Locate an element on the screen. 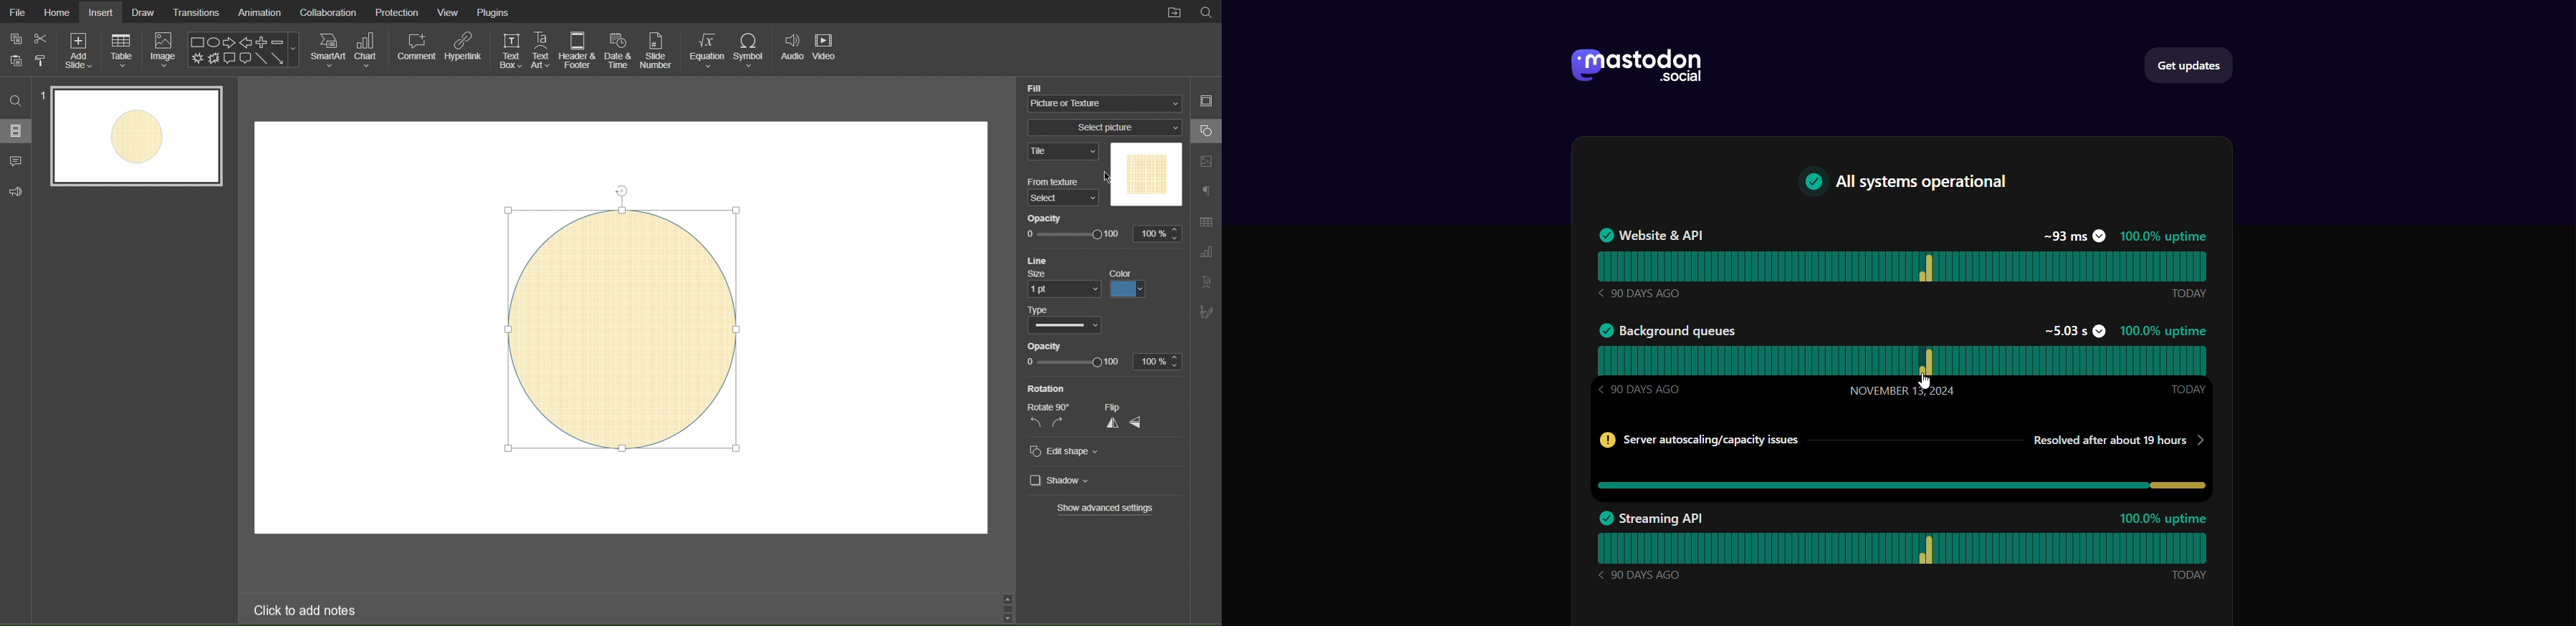 The image size is (2576, 644). Insert is located at coordinates (102, 11).